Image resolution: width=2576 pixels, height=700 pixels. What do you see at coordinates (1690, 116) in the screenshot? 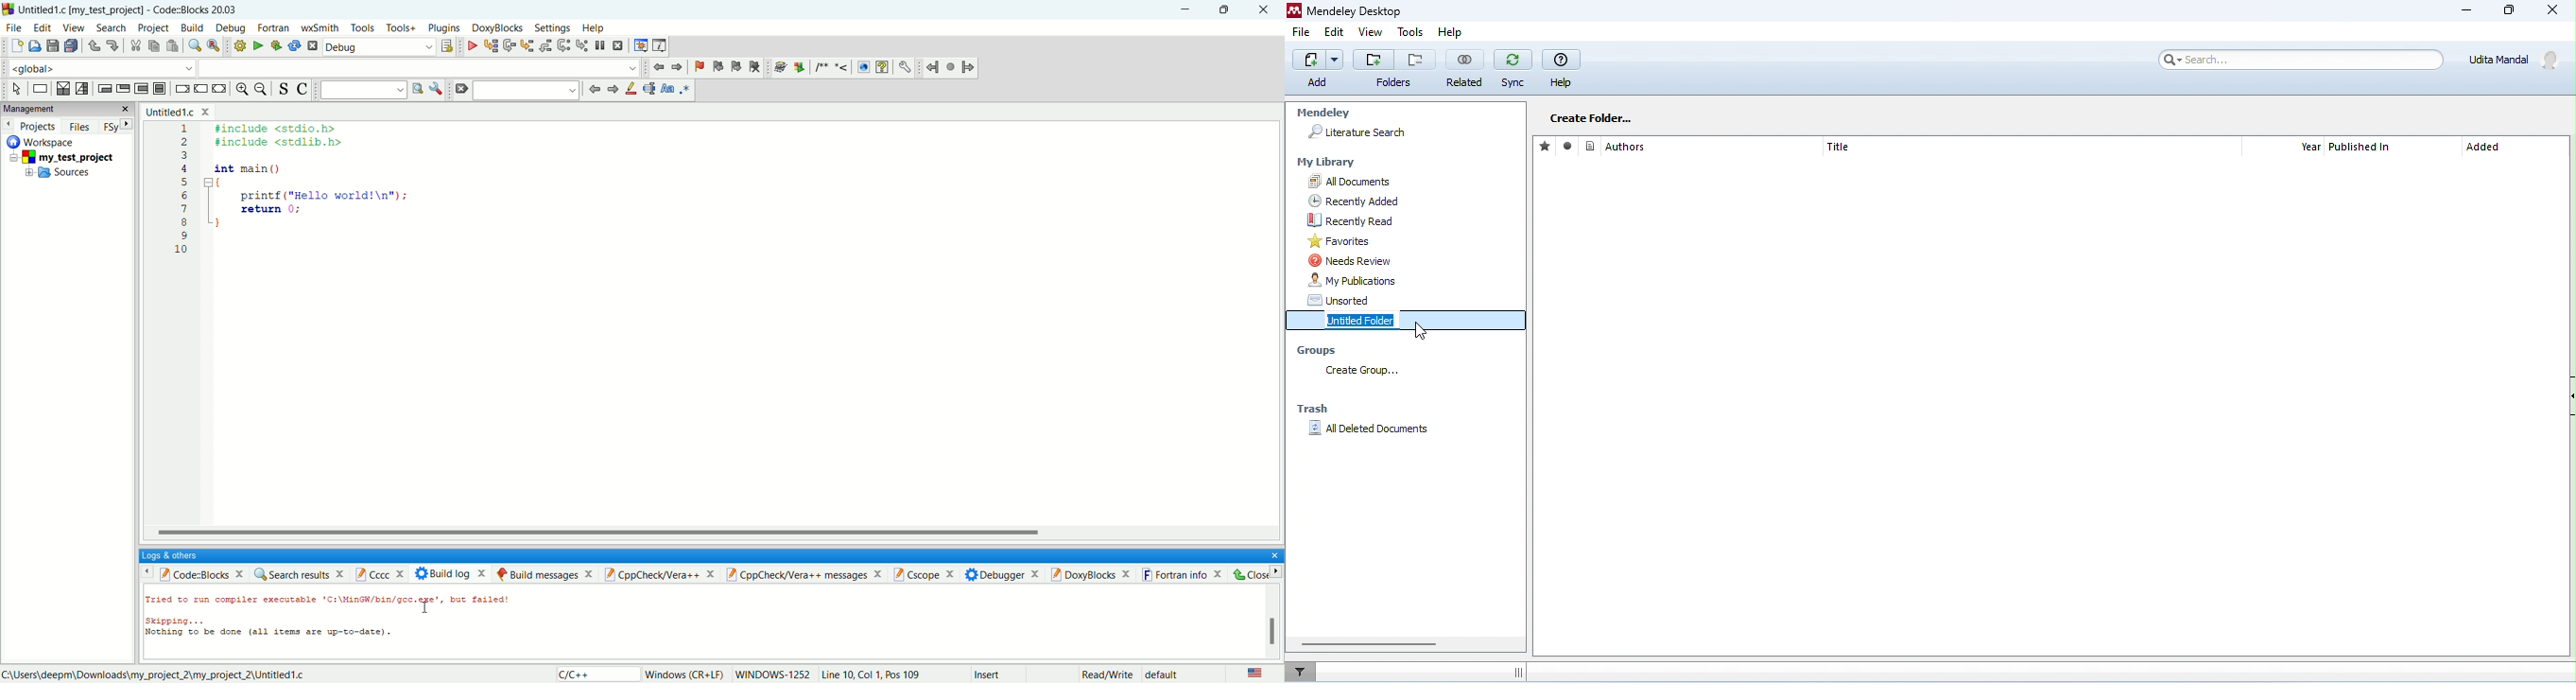
I see `edit settings` at bounding box center [1690, 116].